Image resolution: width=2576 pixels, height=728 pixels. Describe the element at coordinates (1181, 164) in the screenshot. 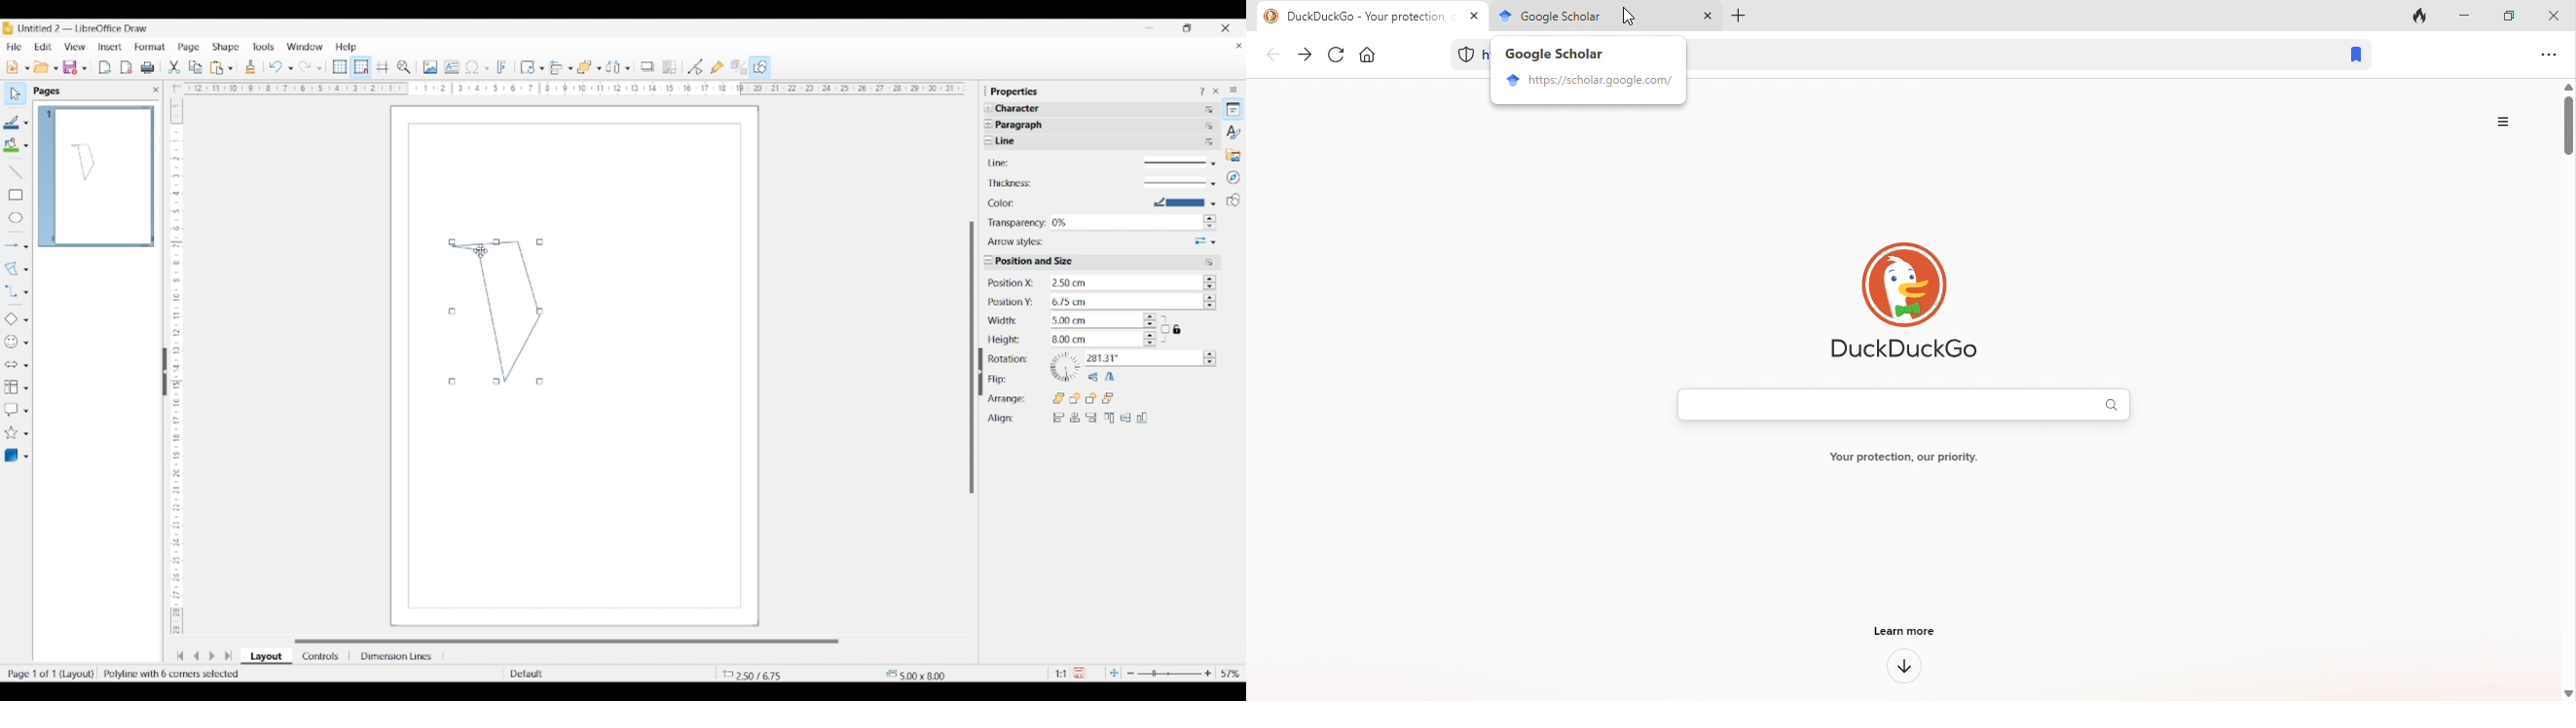

I see `Line options` at that location.